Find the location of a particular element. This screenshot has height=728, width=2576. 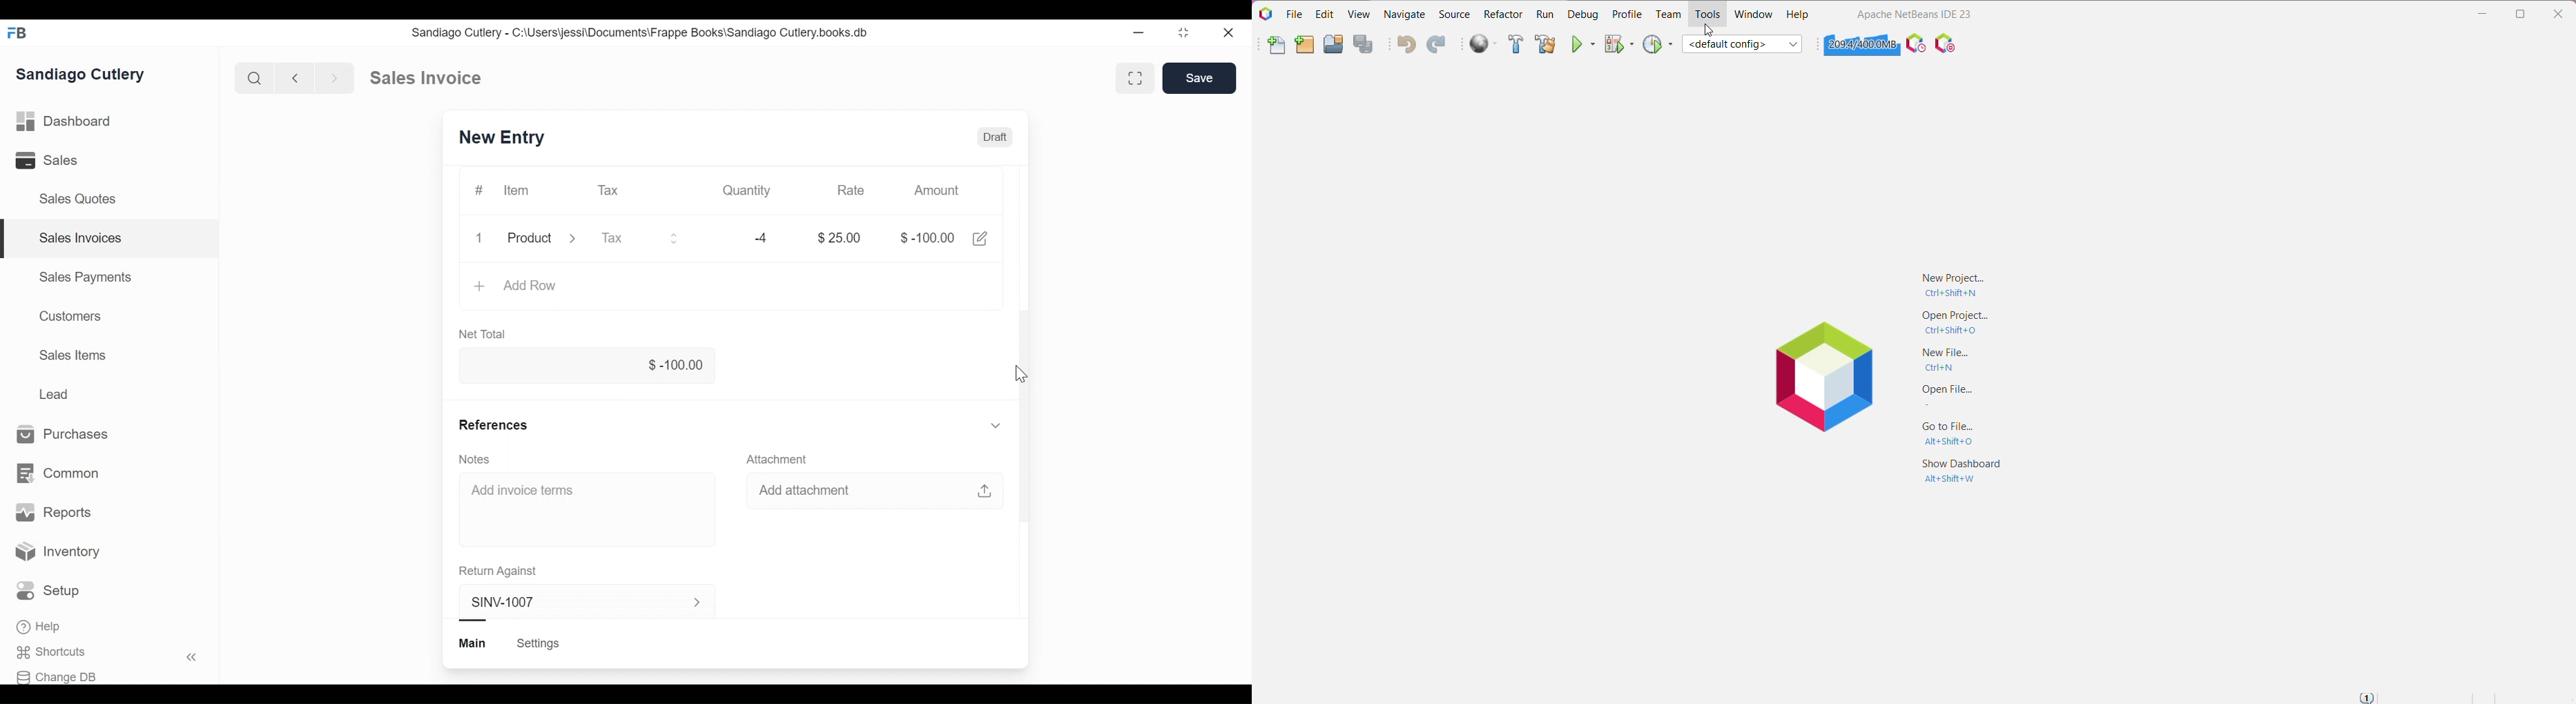

Sandiago Cutlery is located at coordinates (81, 73).